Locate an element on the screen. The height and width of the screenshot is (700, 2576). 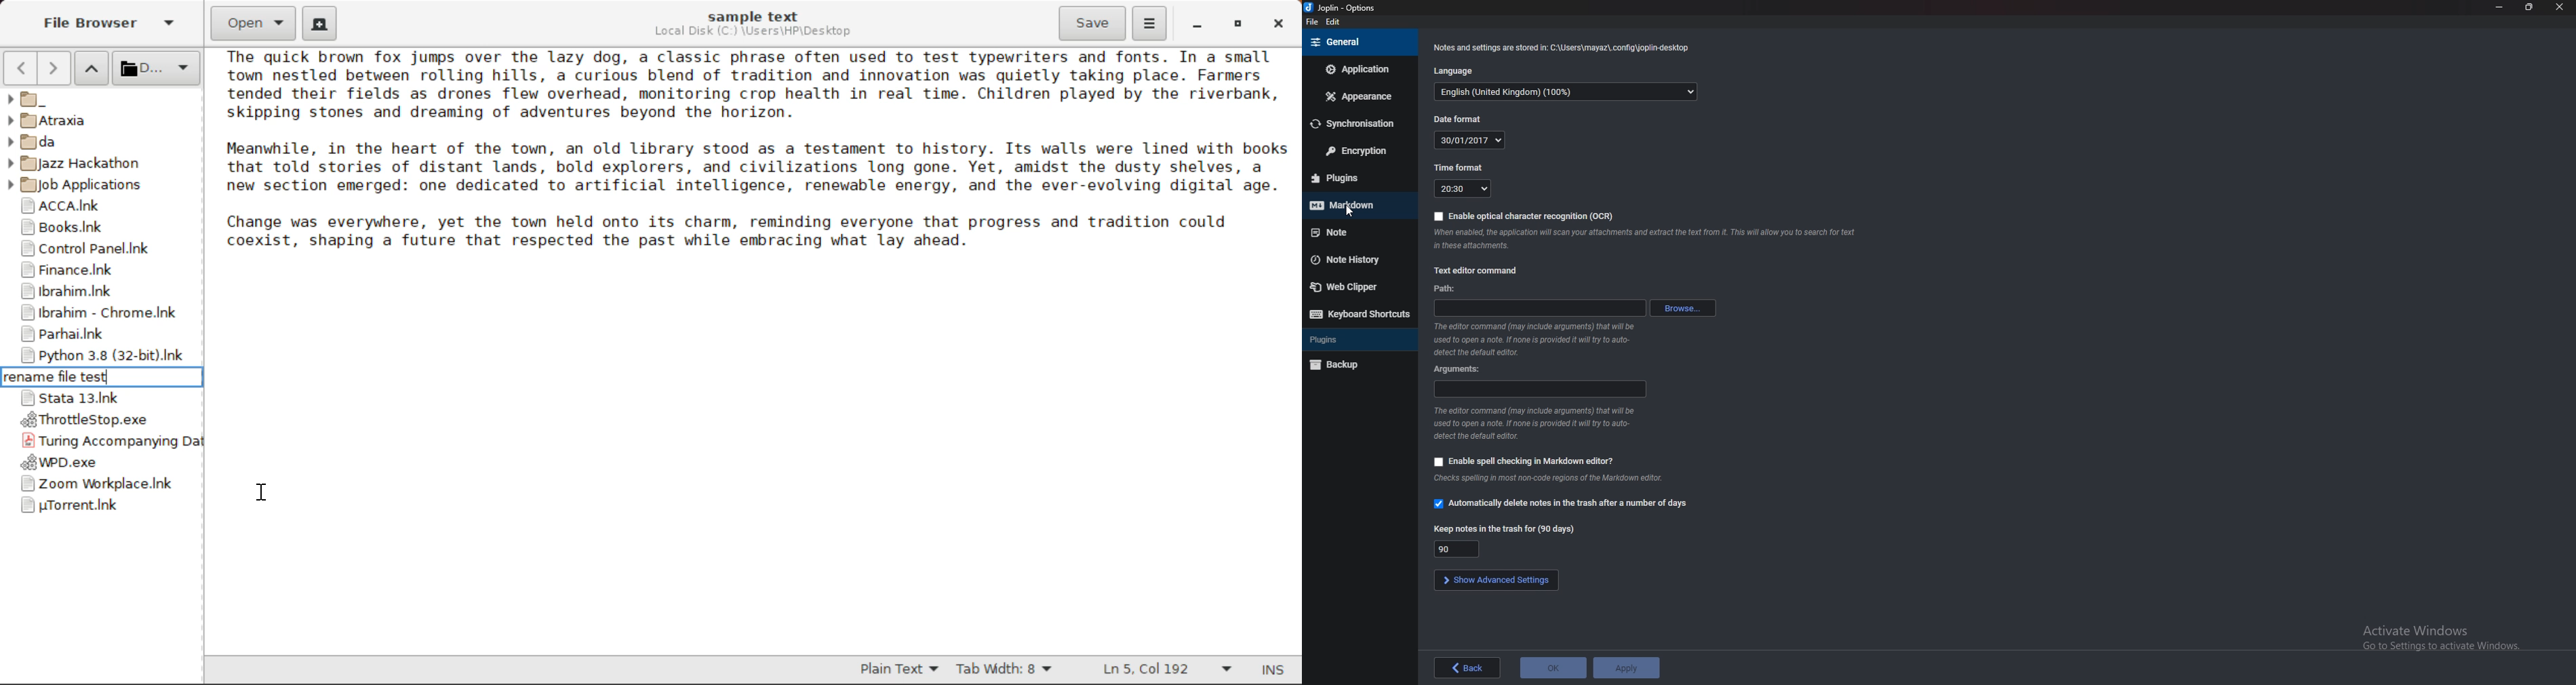
Enable spell checking is located at coordinates (1524, 461).